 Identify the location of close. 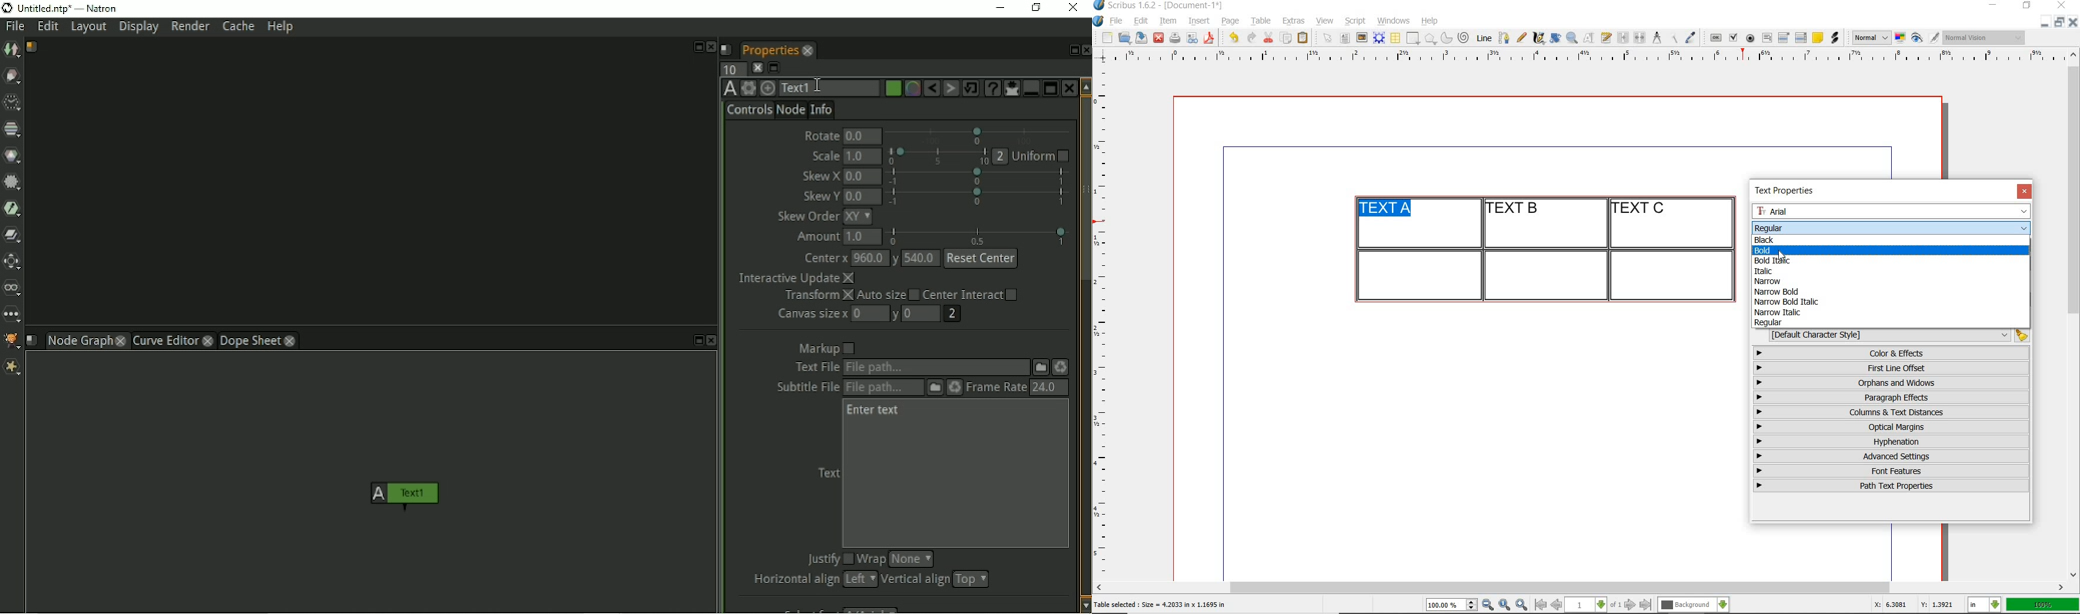
(1158, 38).